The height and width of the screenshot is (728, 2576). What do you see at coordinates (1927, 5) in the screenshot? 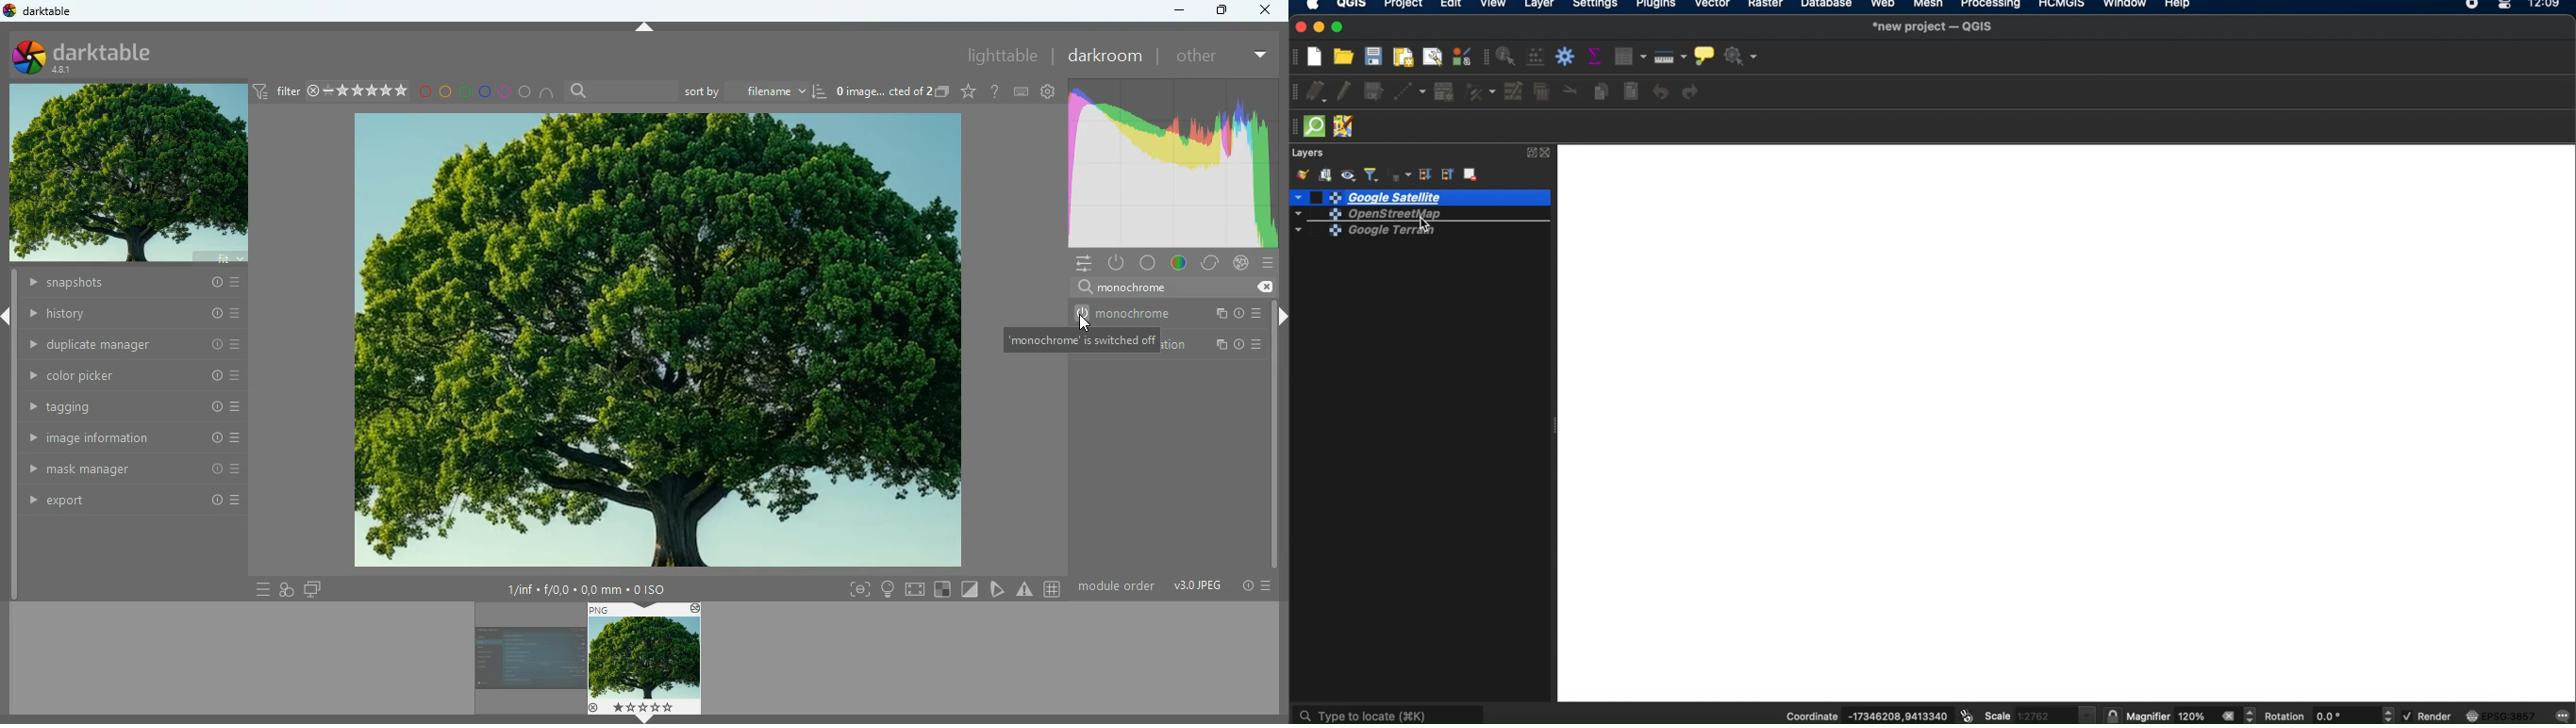
I see `mesh` at bounding box center [1927, 5].